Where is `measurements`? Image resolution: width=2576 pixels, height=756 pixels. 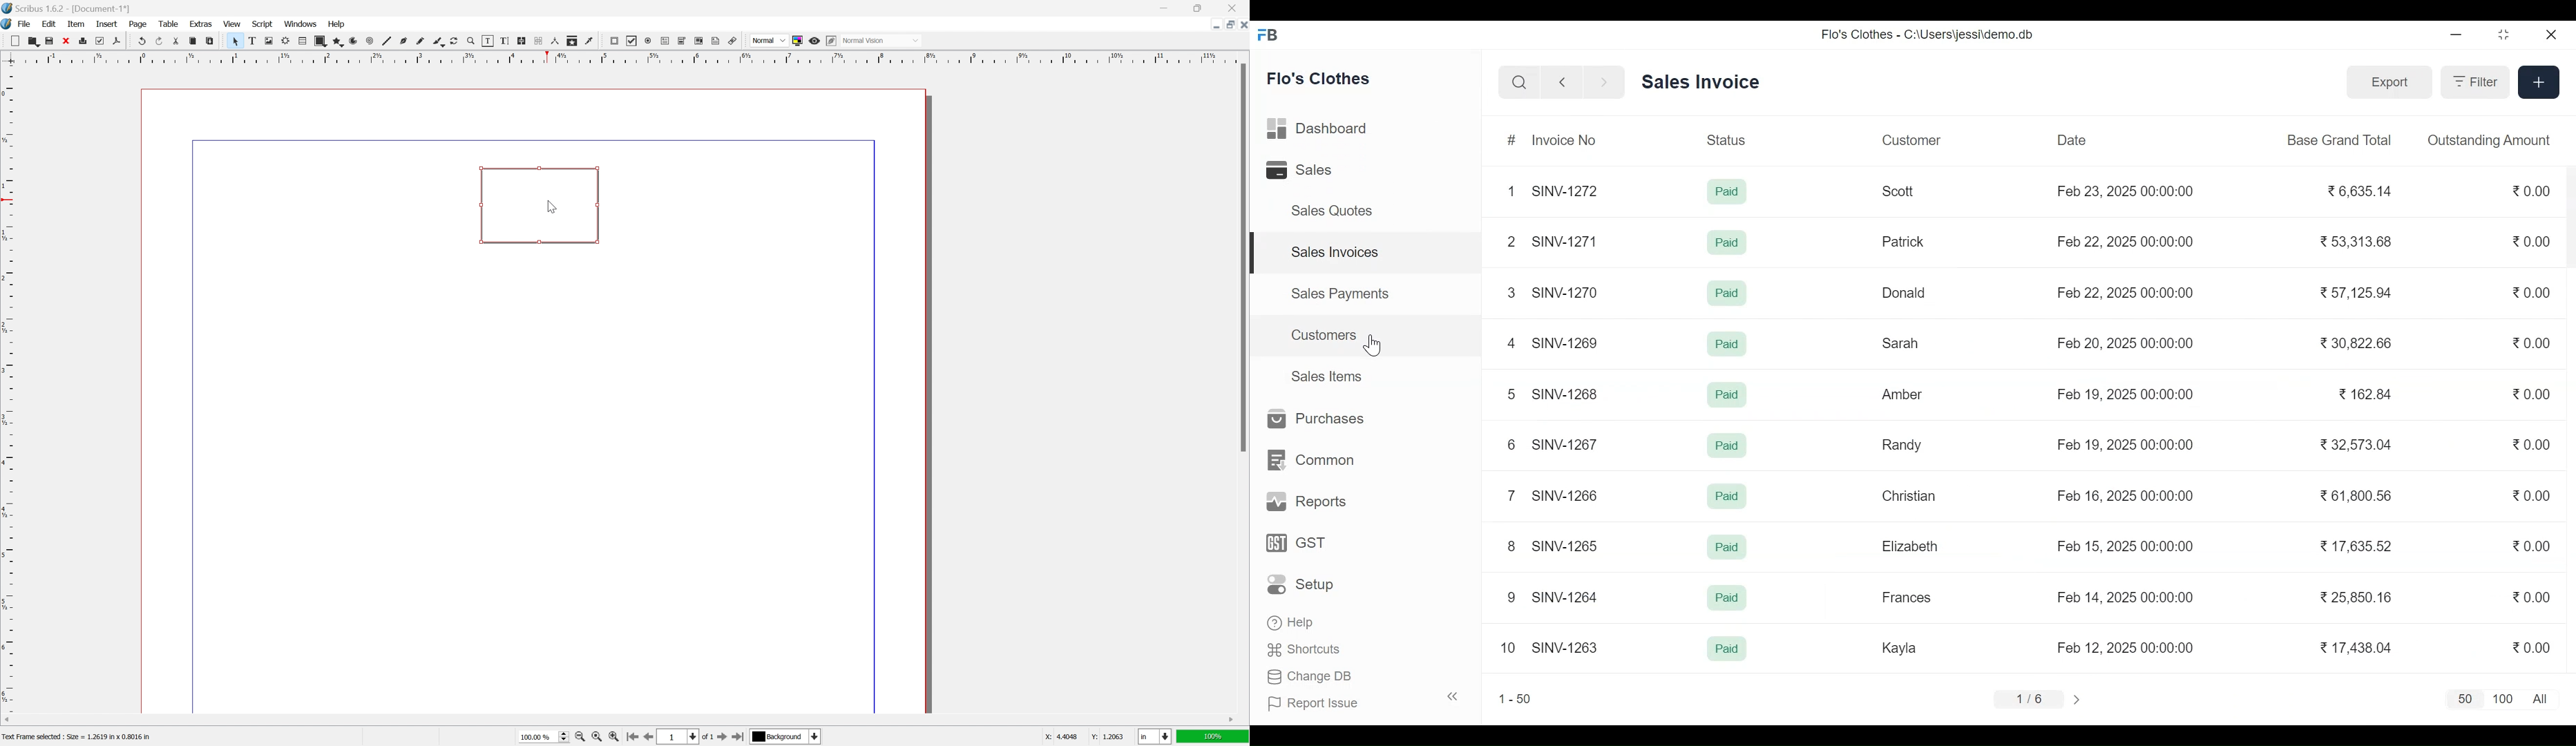 measurements is located at coordinates (555, 41).